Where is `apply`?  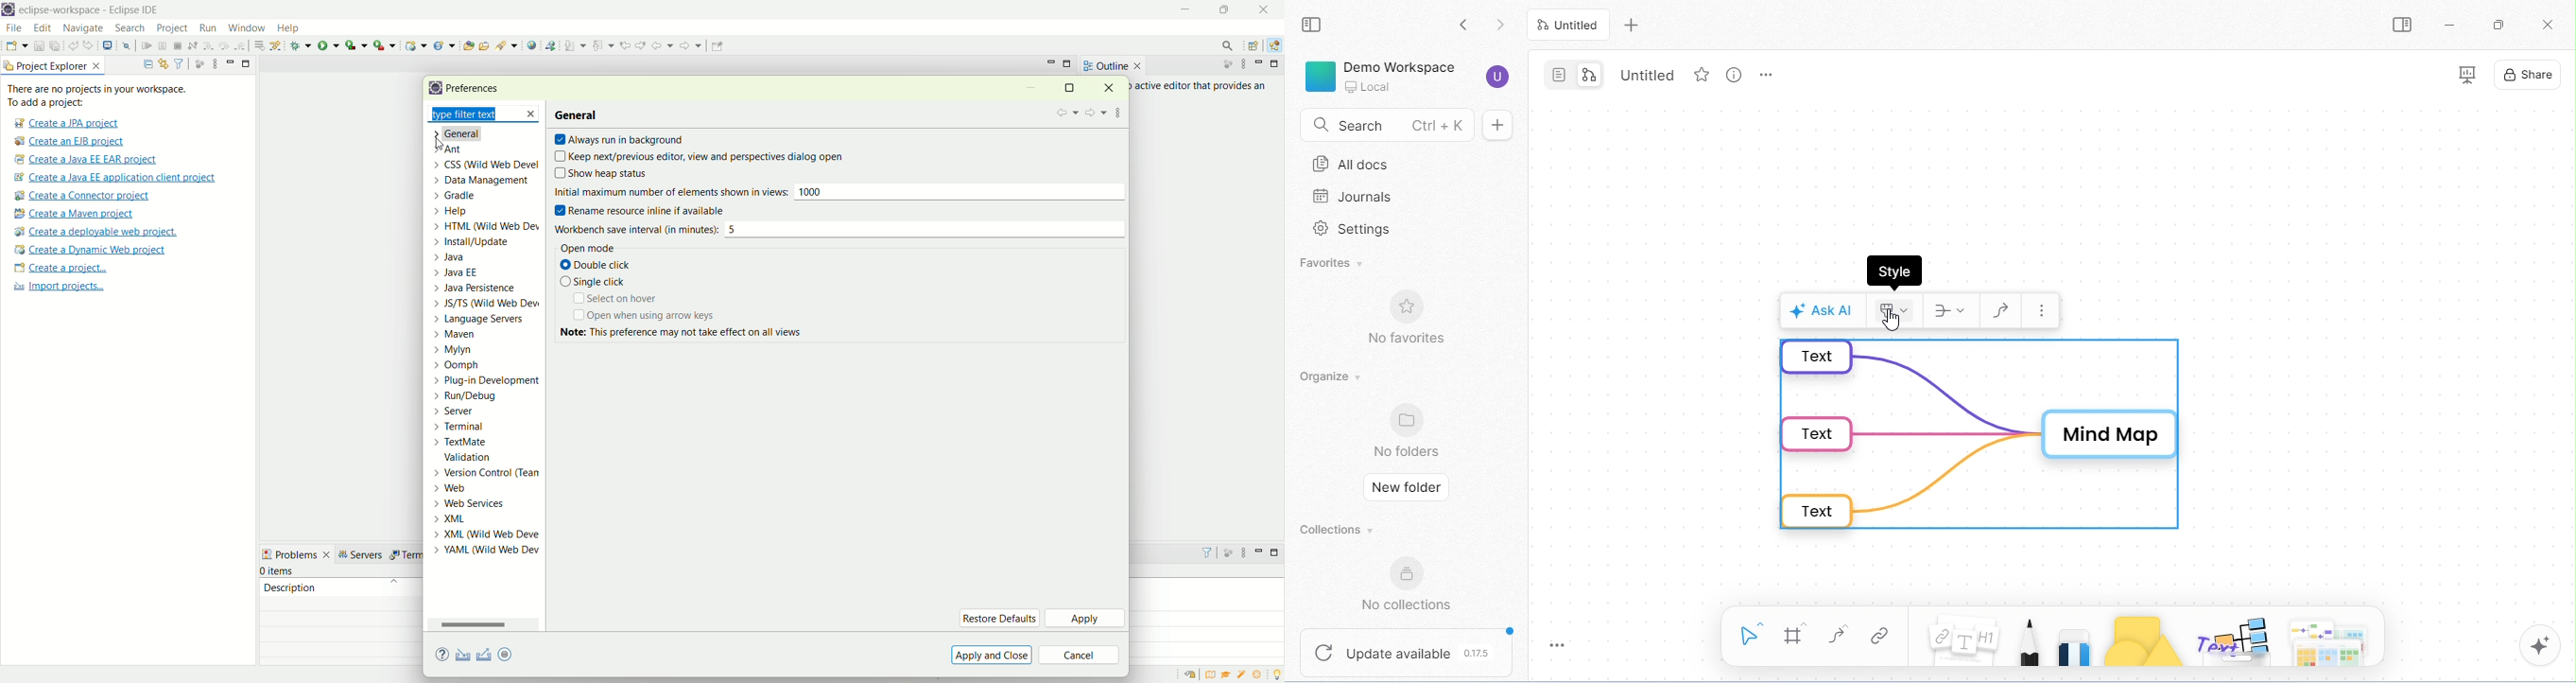 apply is located at coordinates (1086, 619).